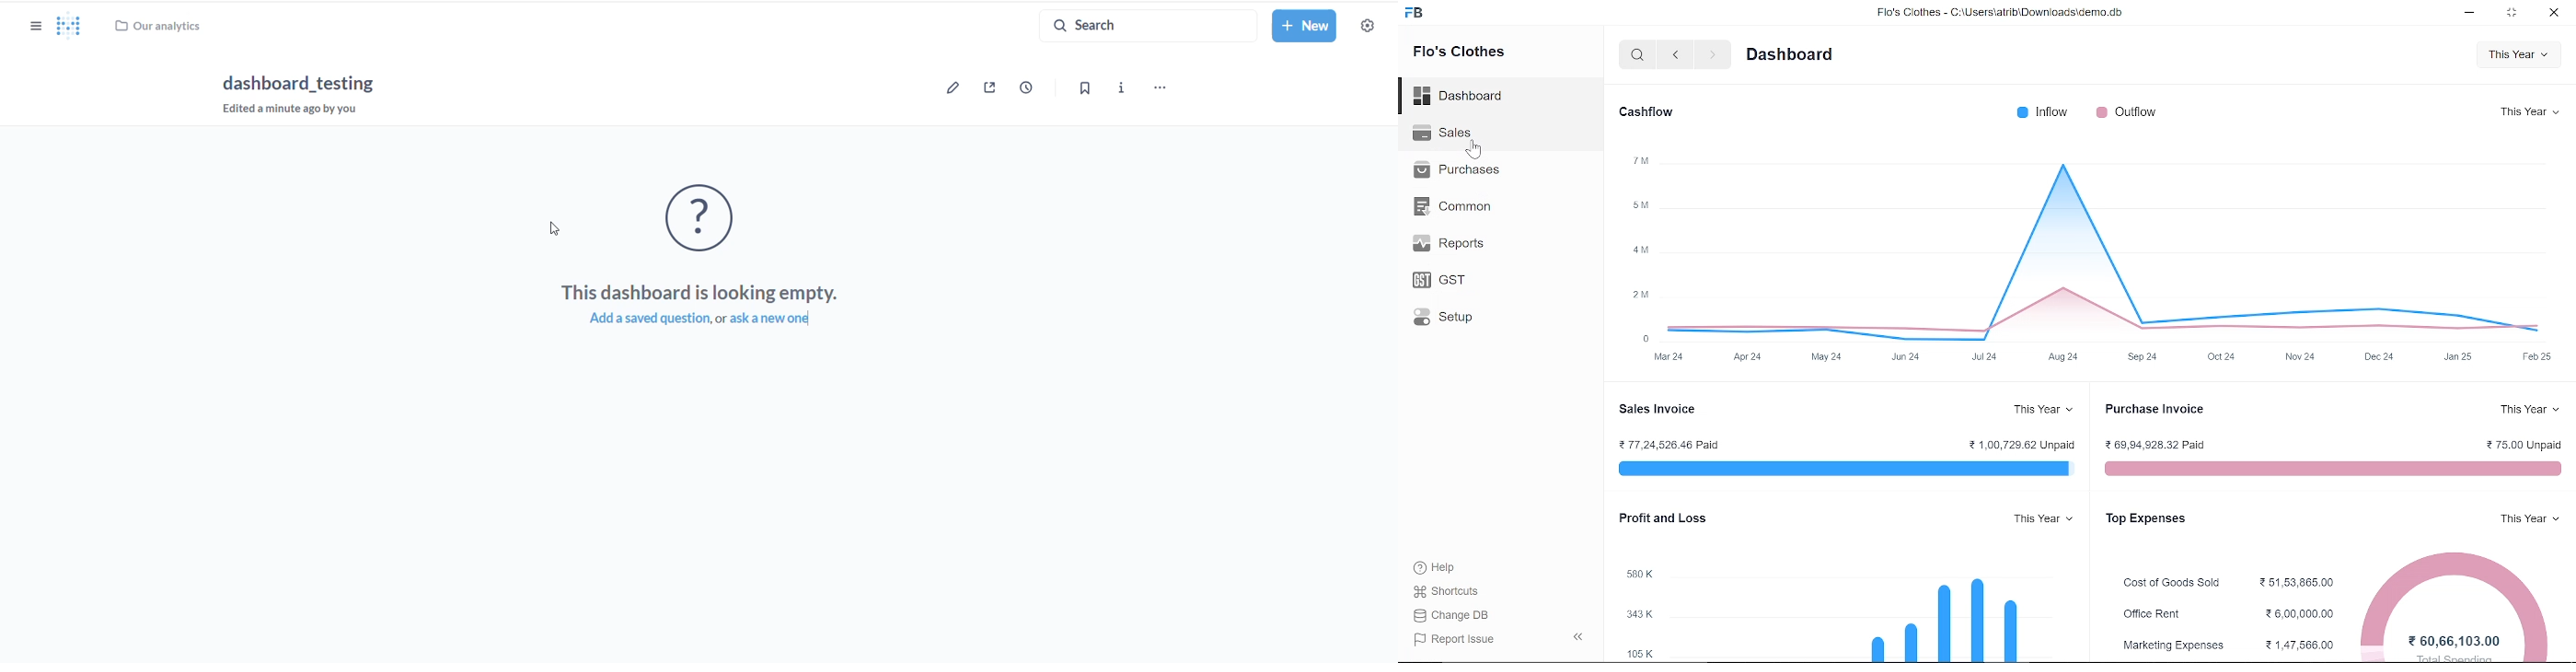 This screenshot has height=672, width=2576. What do you see at coordinates (2154, 410) in the screenshot?
I see `Purchase Invoice` at bounding box center [2154, 410].